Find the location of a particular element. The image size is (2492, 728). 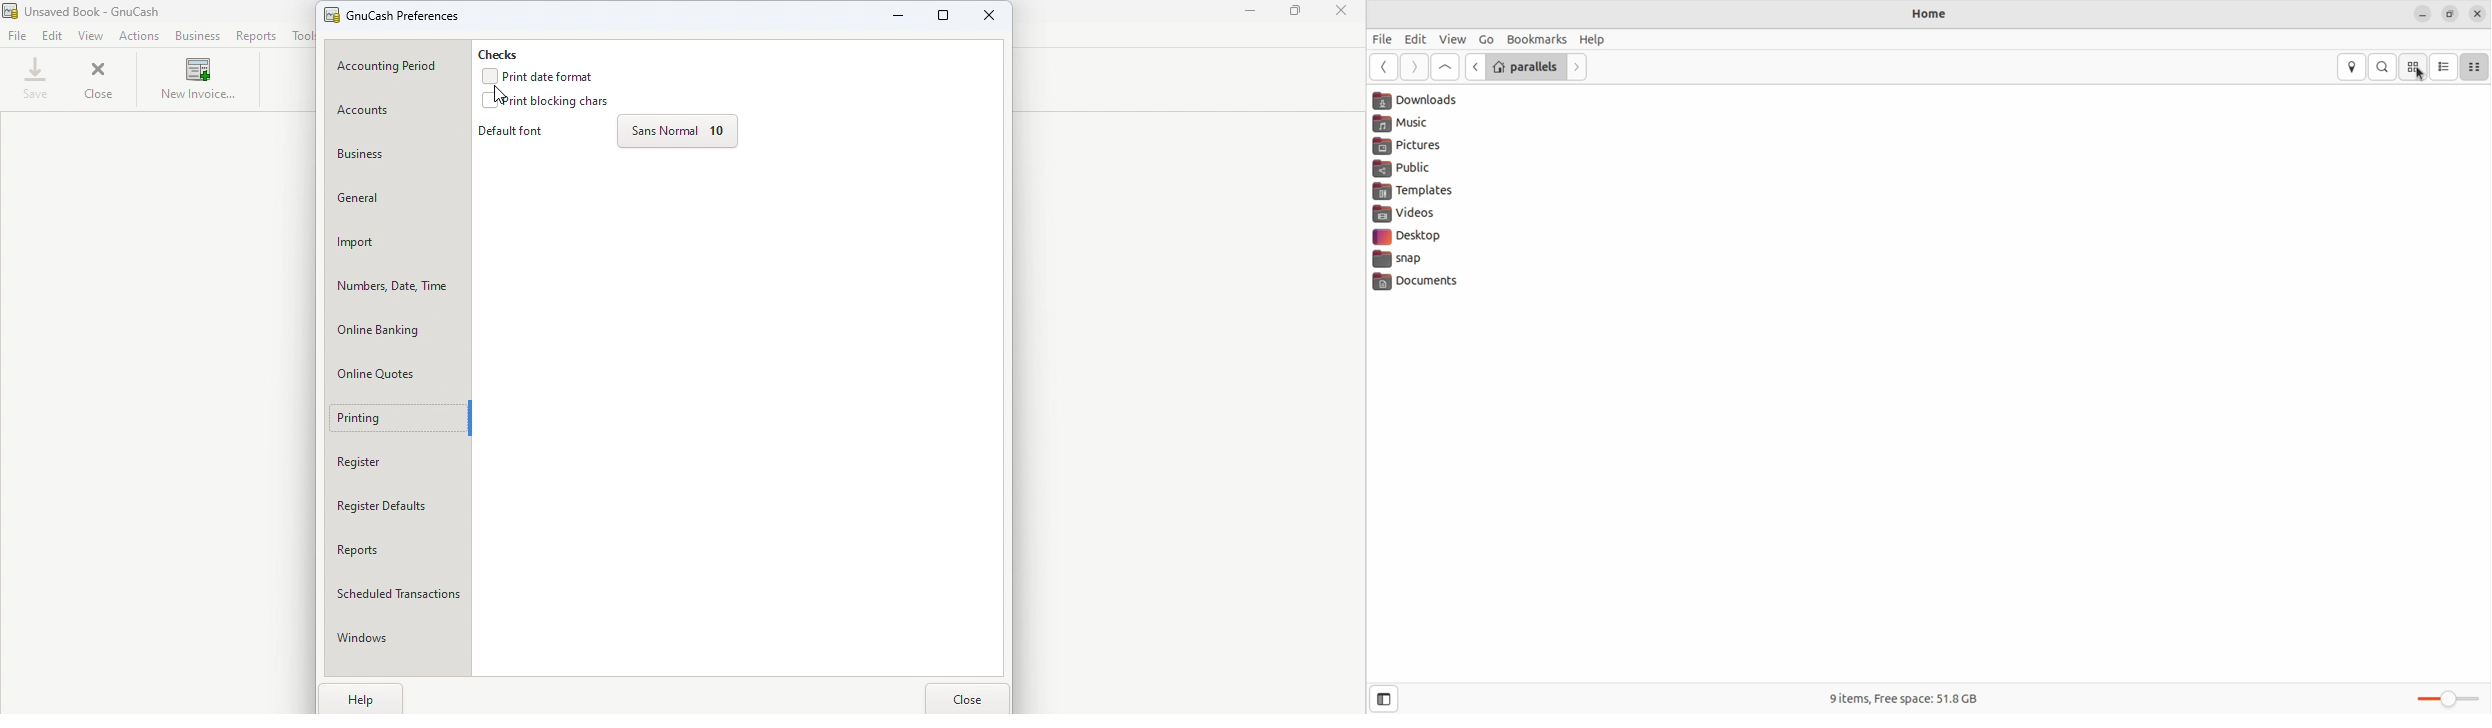

Register defaults is located at coordinates (397, 507).